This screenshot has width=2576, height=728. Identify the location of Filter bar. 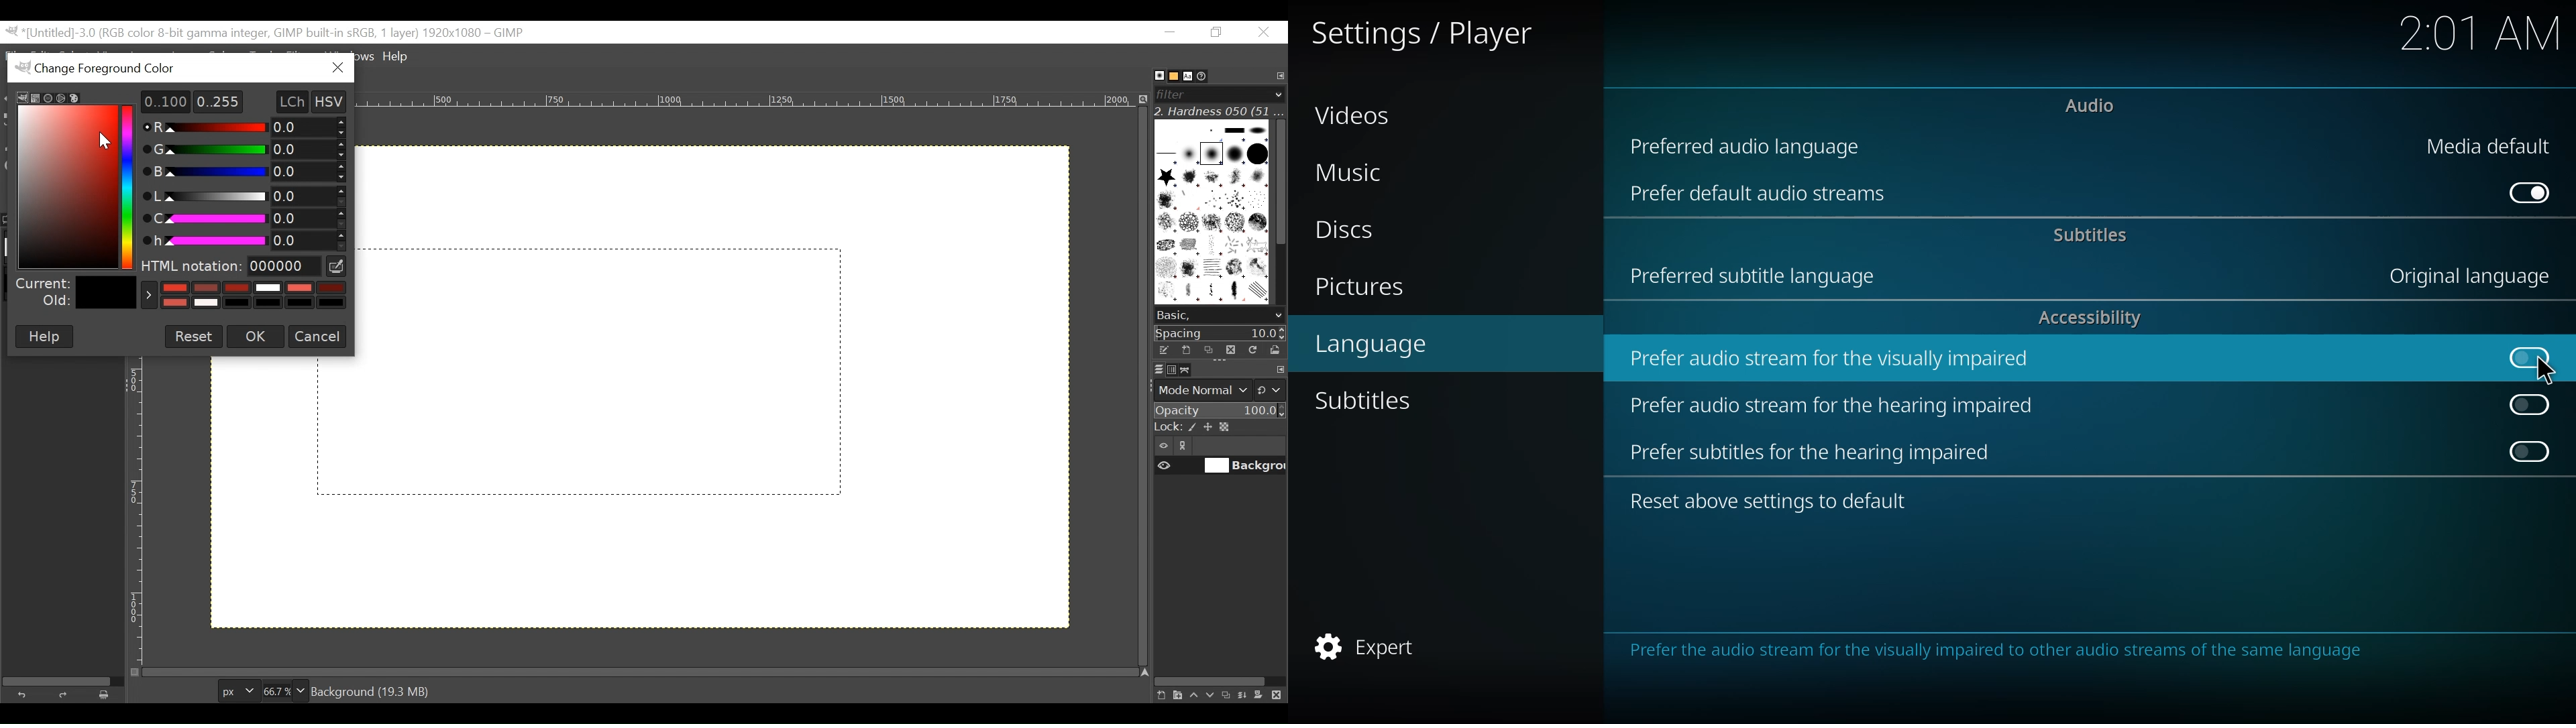
(1218, 93).